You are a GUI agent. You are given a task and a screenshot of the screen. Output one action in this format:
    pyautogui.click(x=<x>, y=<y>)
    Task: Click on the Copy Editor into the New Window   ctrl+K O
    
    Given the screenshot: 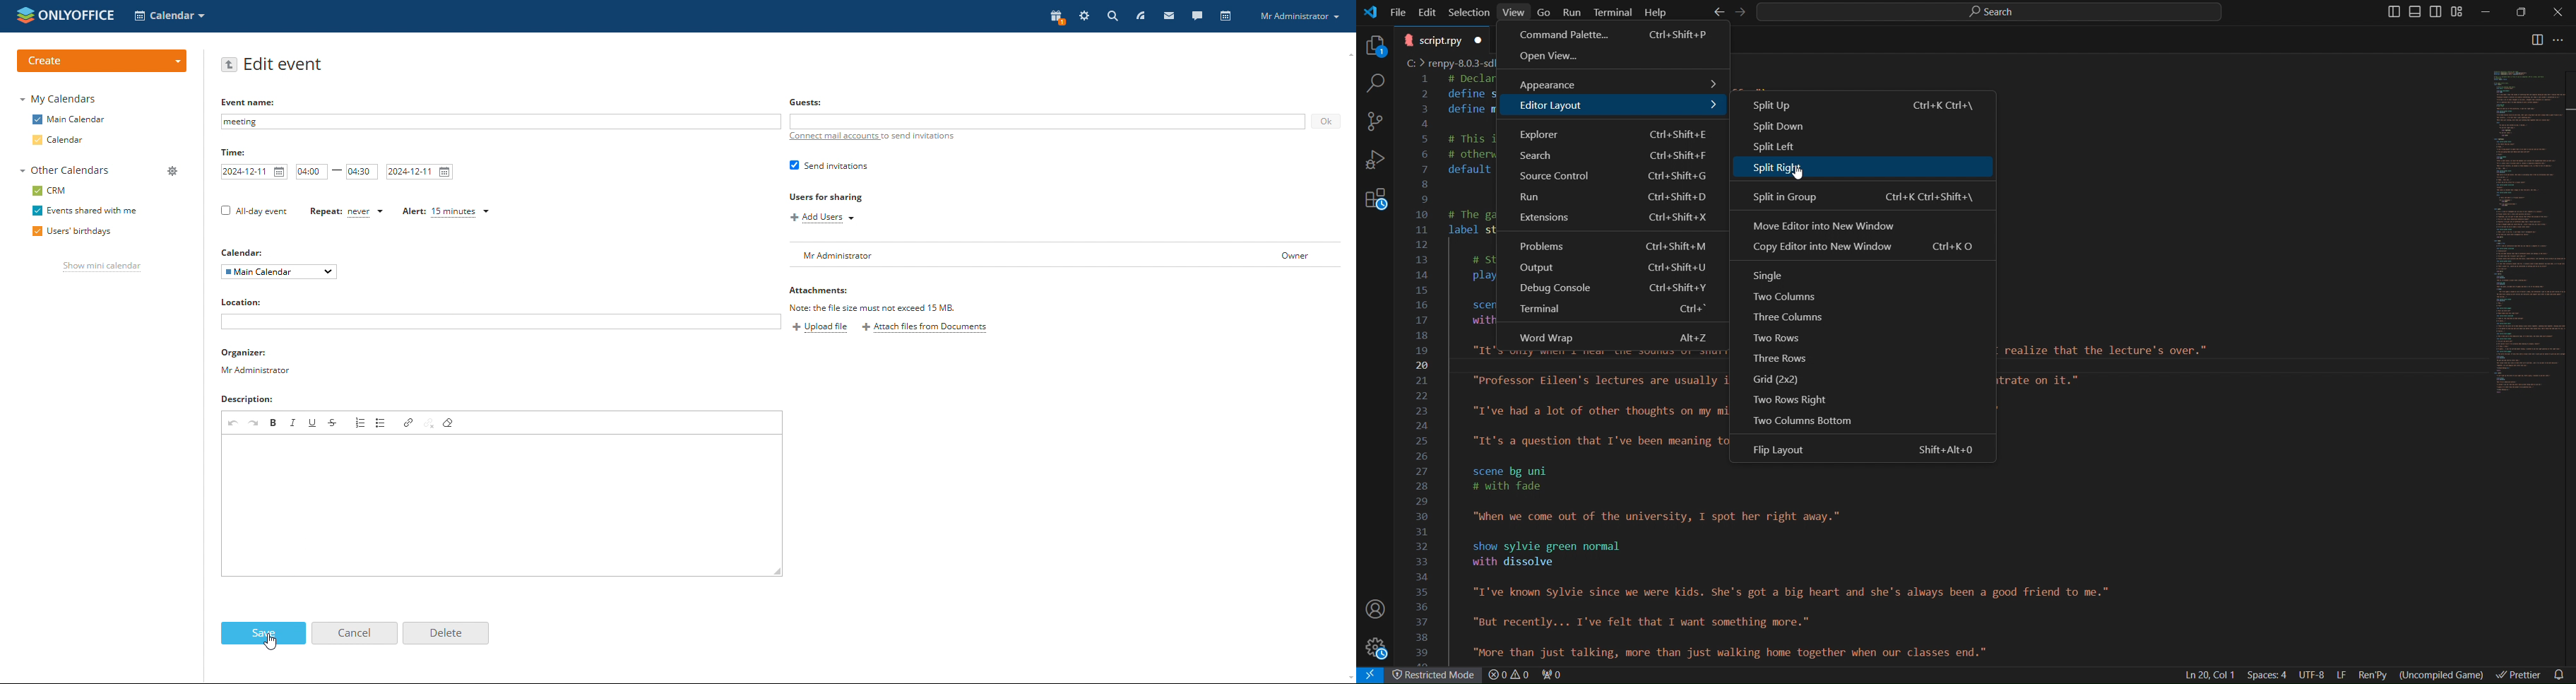 What is the action you would take?
    pyautogui.click(x=1864, y=251)
    